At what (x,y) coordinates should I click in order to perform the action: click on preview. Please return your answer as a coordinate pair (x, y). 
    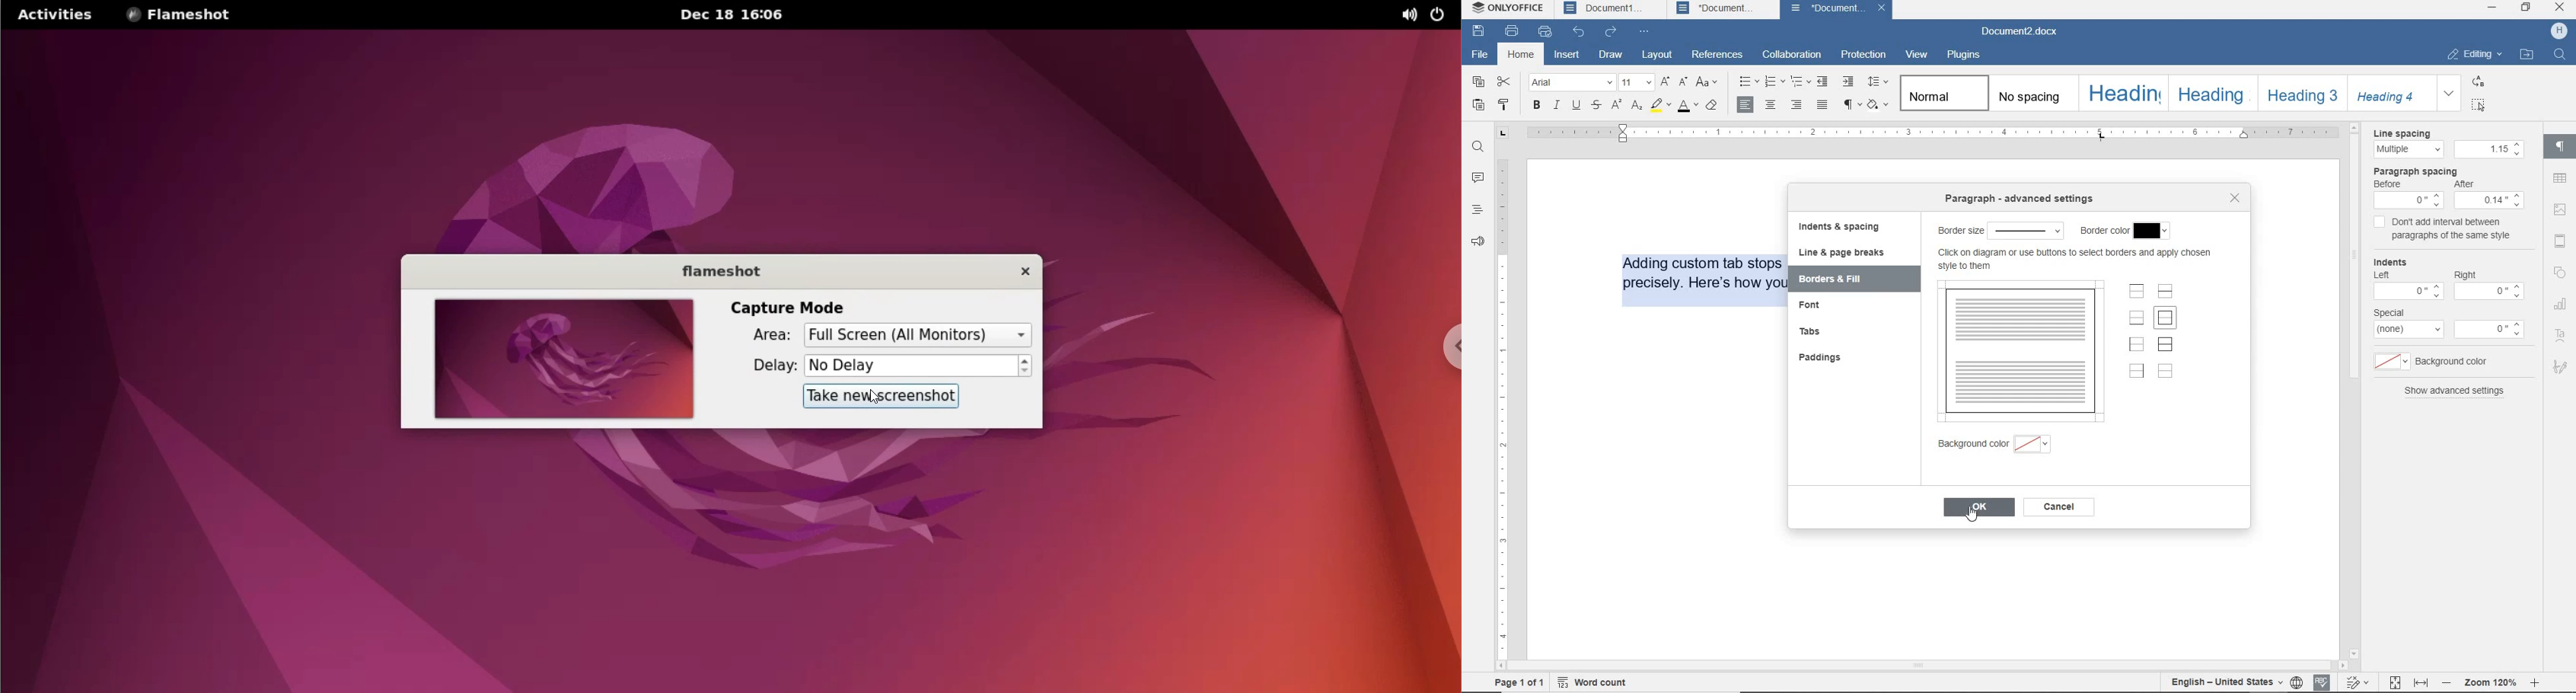
    Looking at the image, I should click on (2020, 350).